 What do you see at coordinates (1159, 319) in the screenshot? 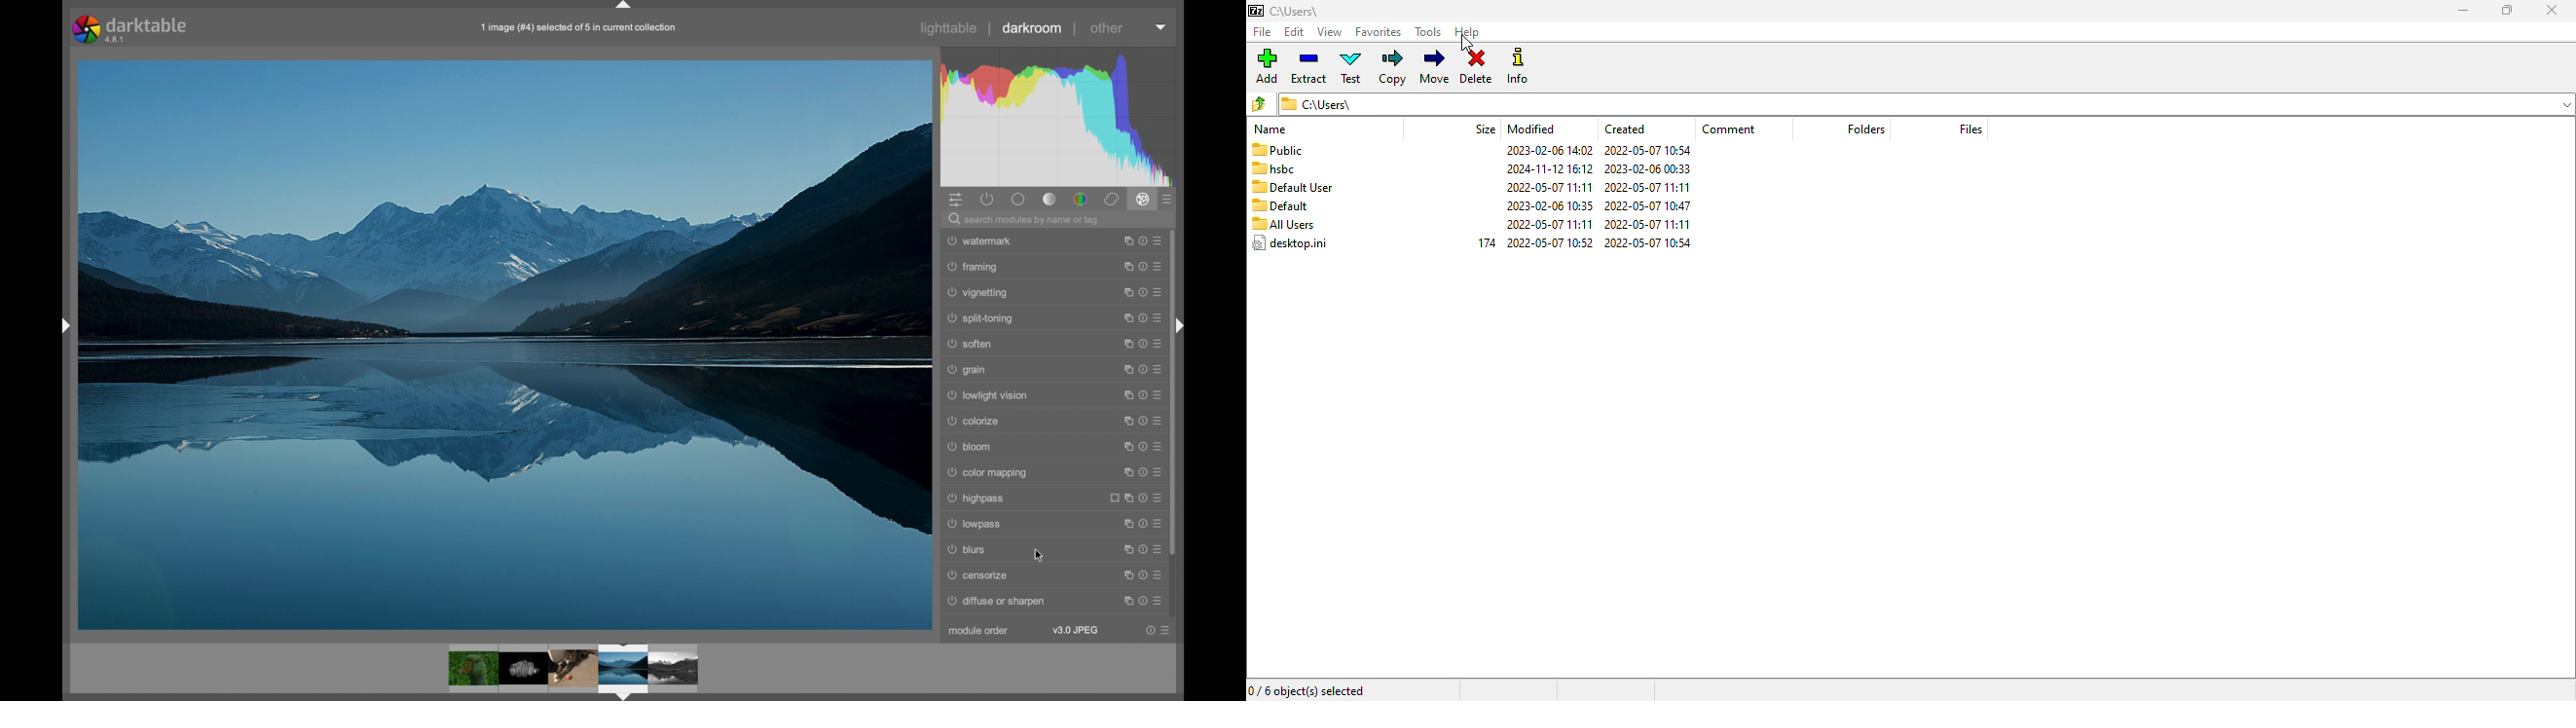
I see `more options` at bounding box center [1159, 319].